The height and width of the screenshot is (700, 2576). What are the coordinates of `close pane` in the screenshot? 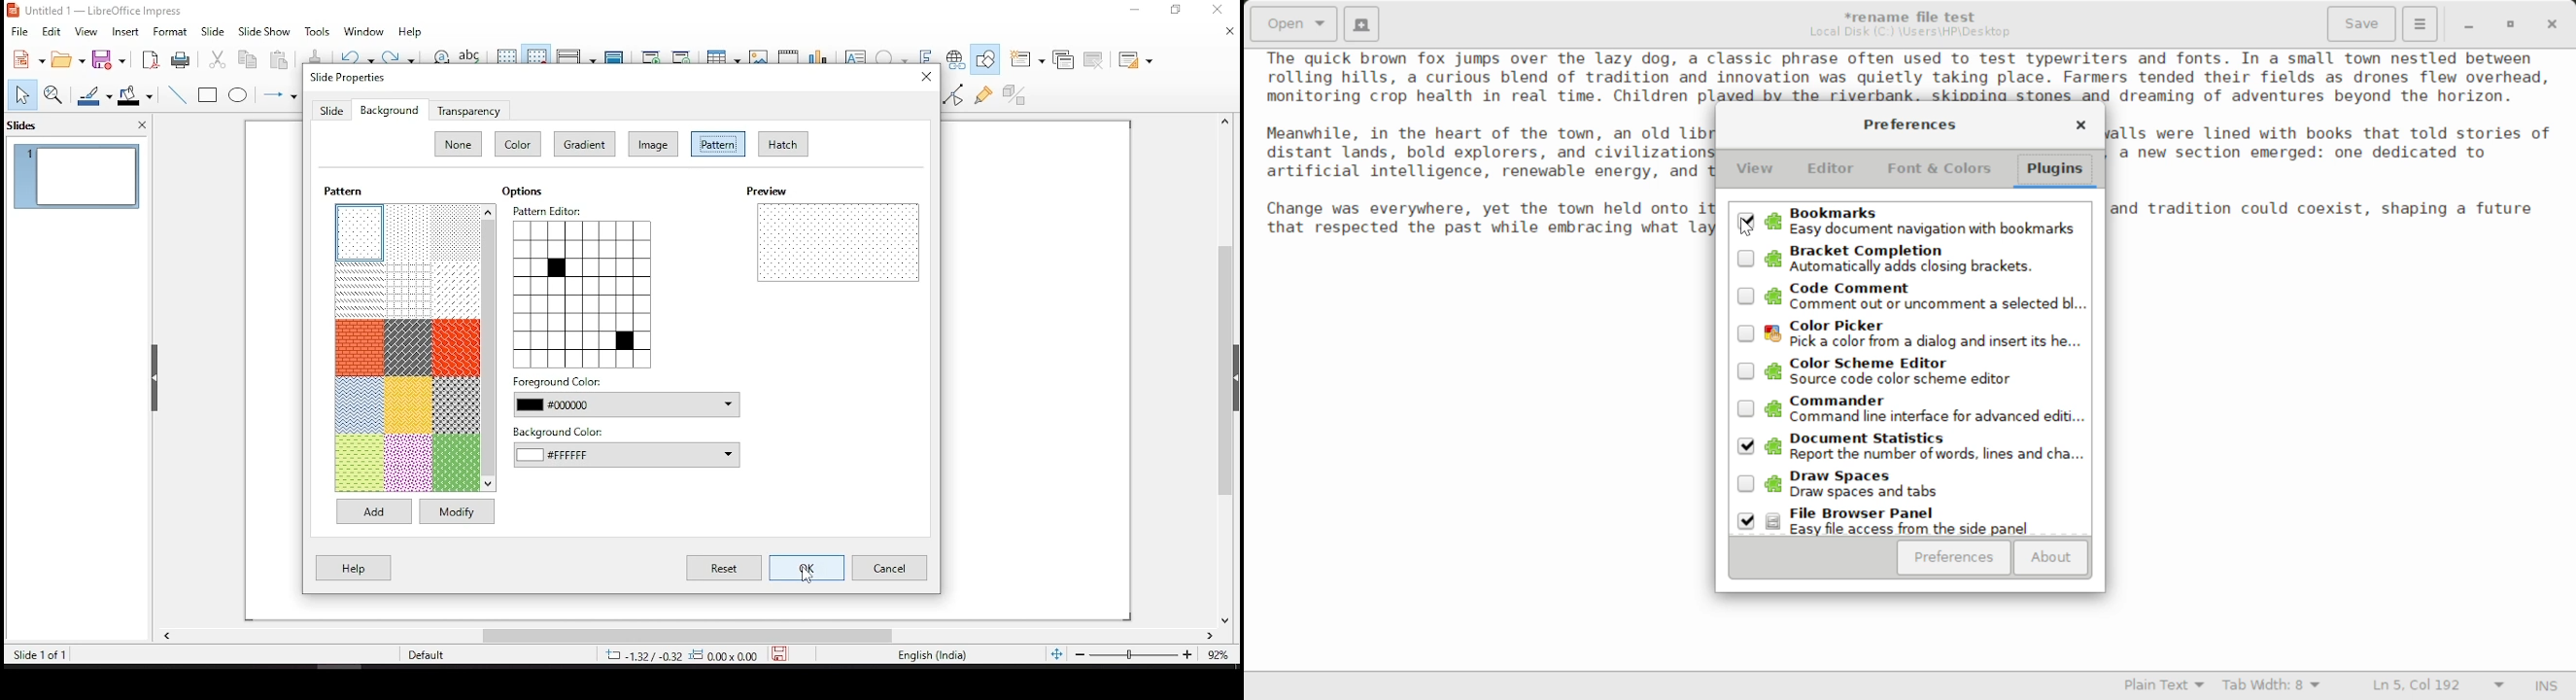 It's located at (155, 380).